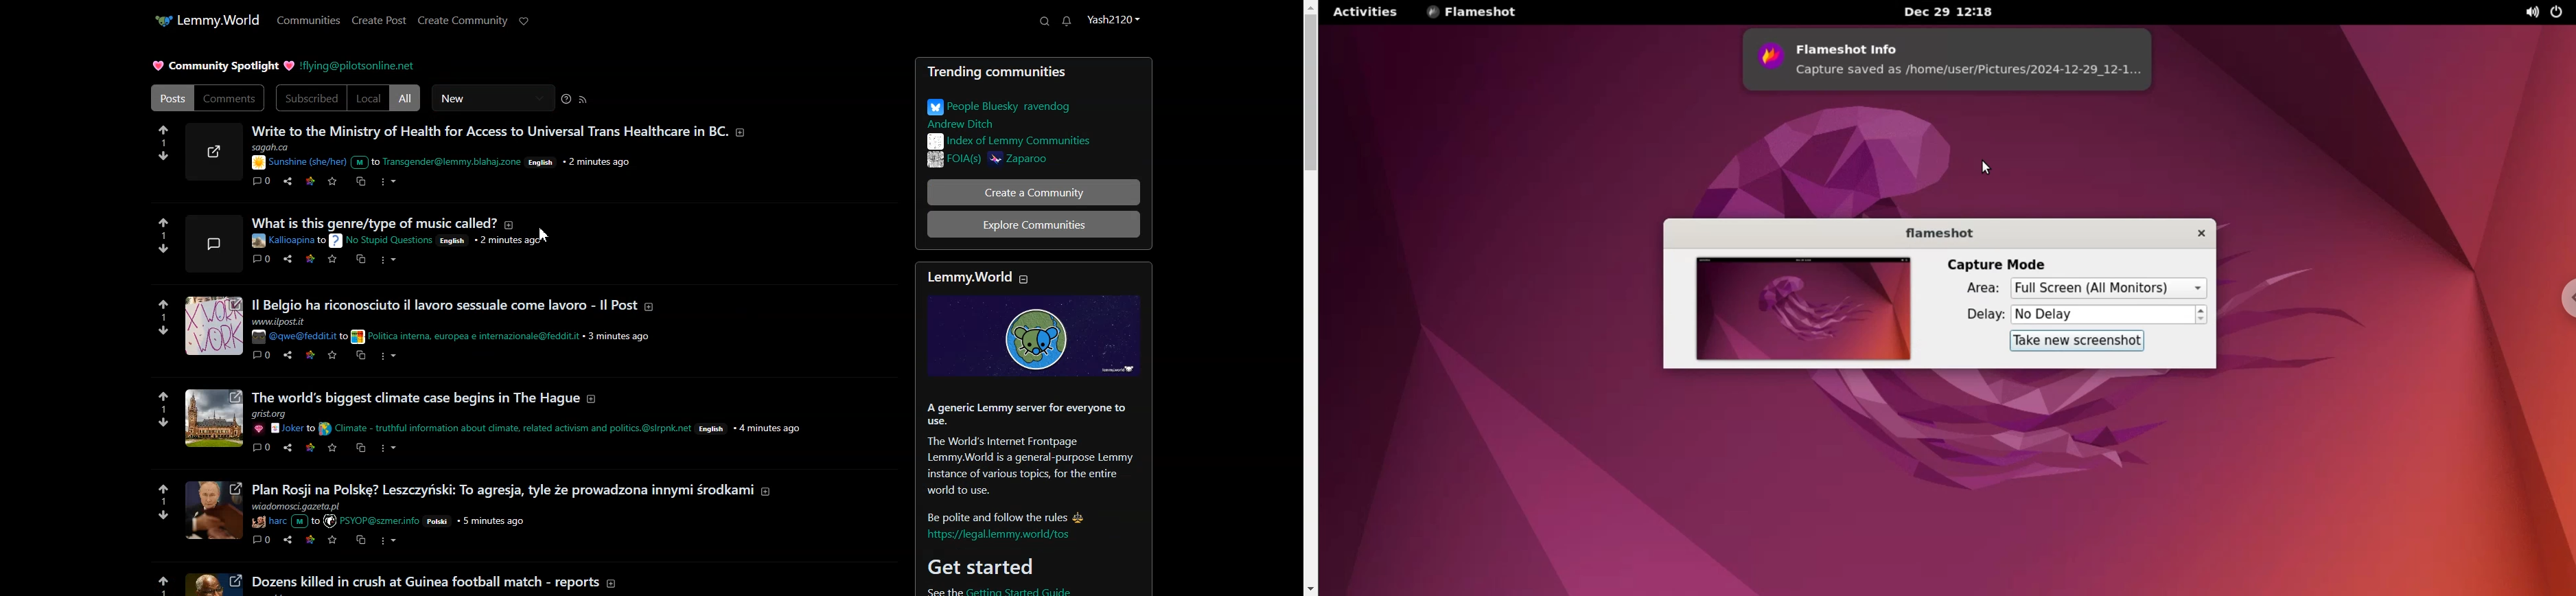  What do you see at coordinates (961, 275) in the screenshot?
I see `About` at bounding box center [961, 275].